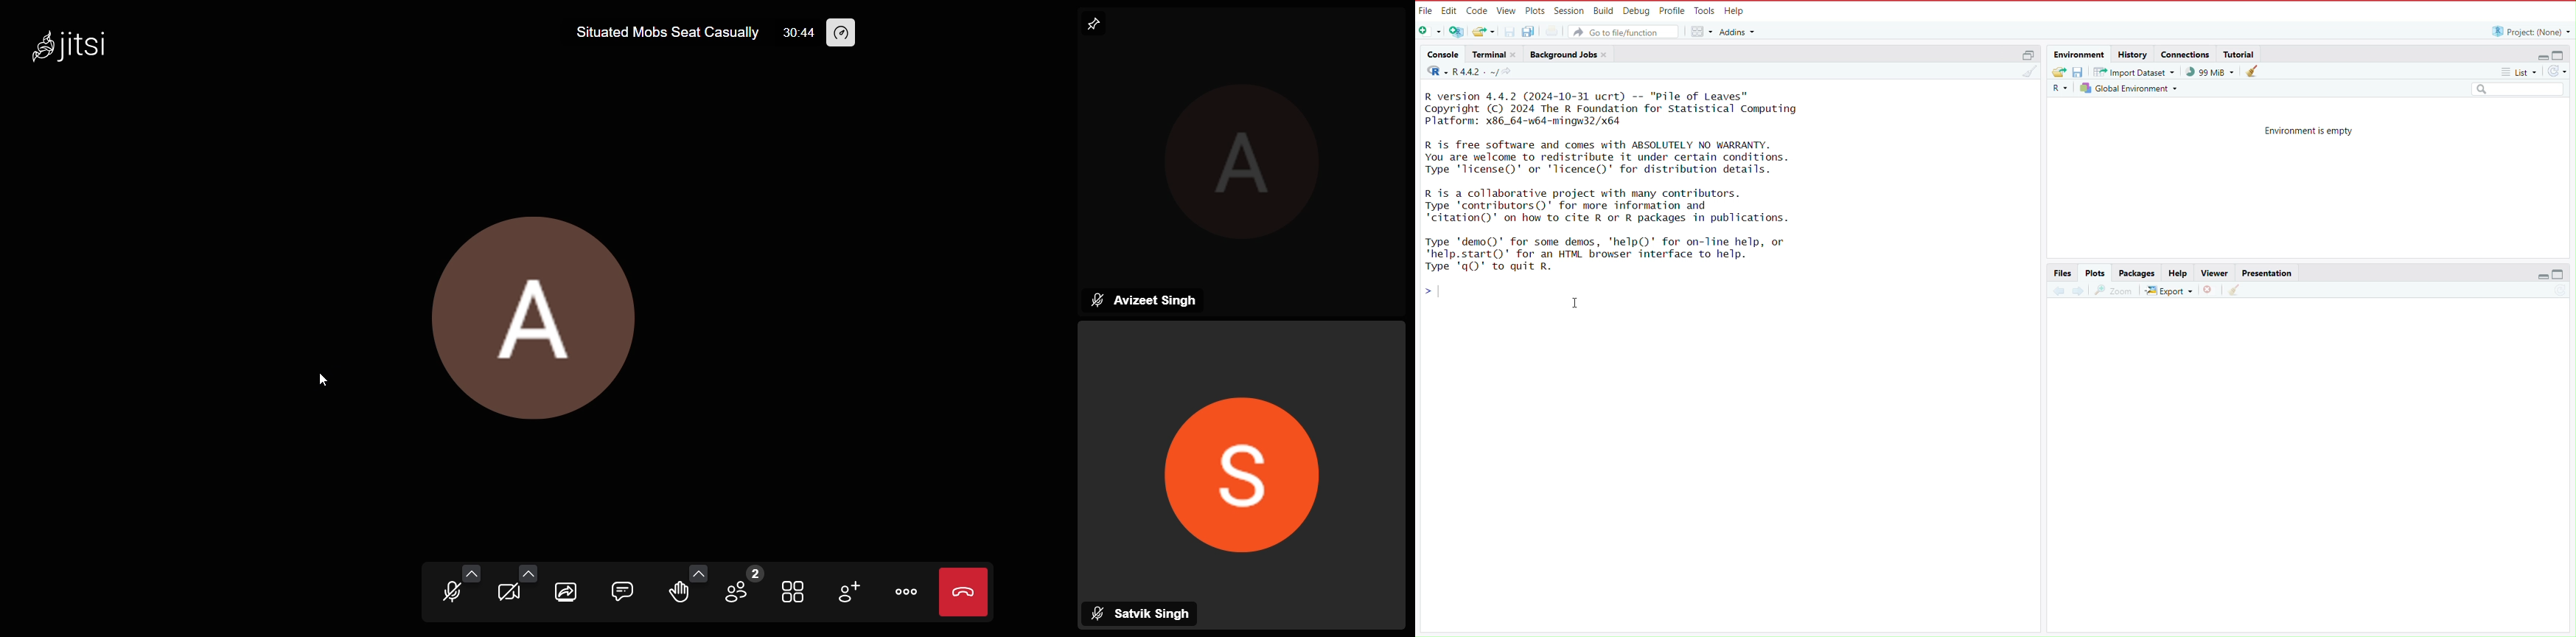 This screenshot has width=2576, height=644. What do you see at coordinates (1484, 32) in the screenshot?
I see `open an existing file` at bounding box center [1484, 32].